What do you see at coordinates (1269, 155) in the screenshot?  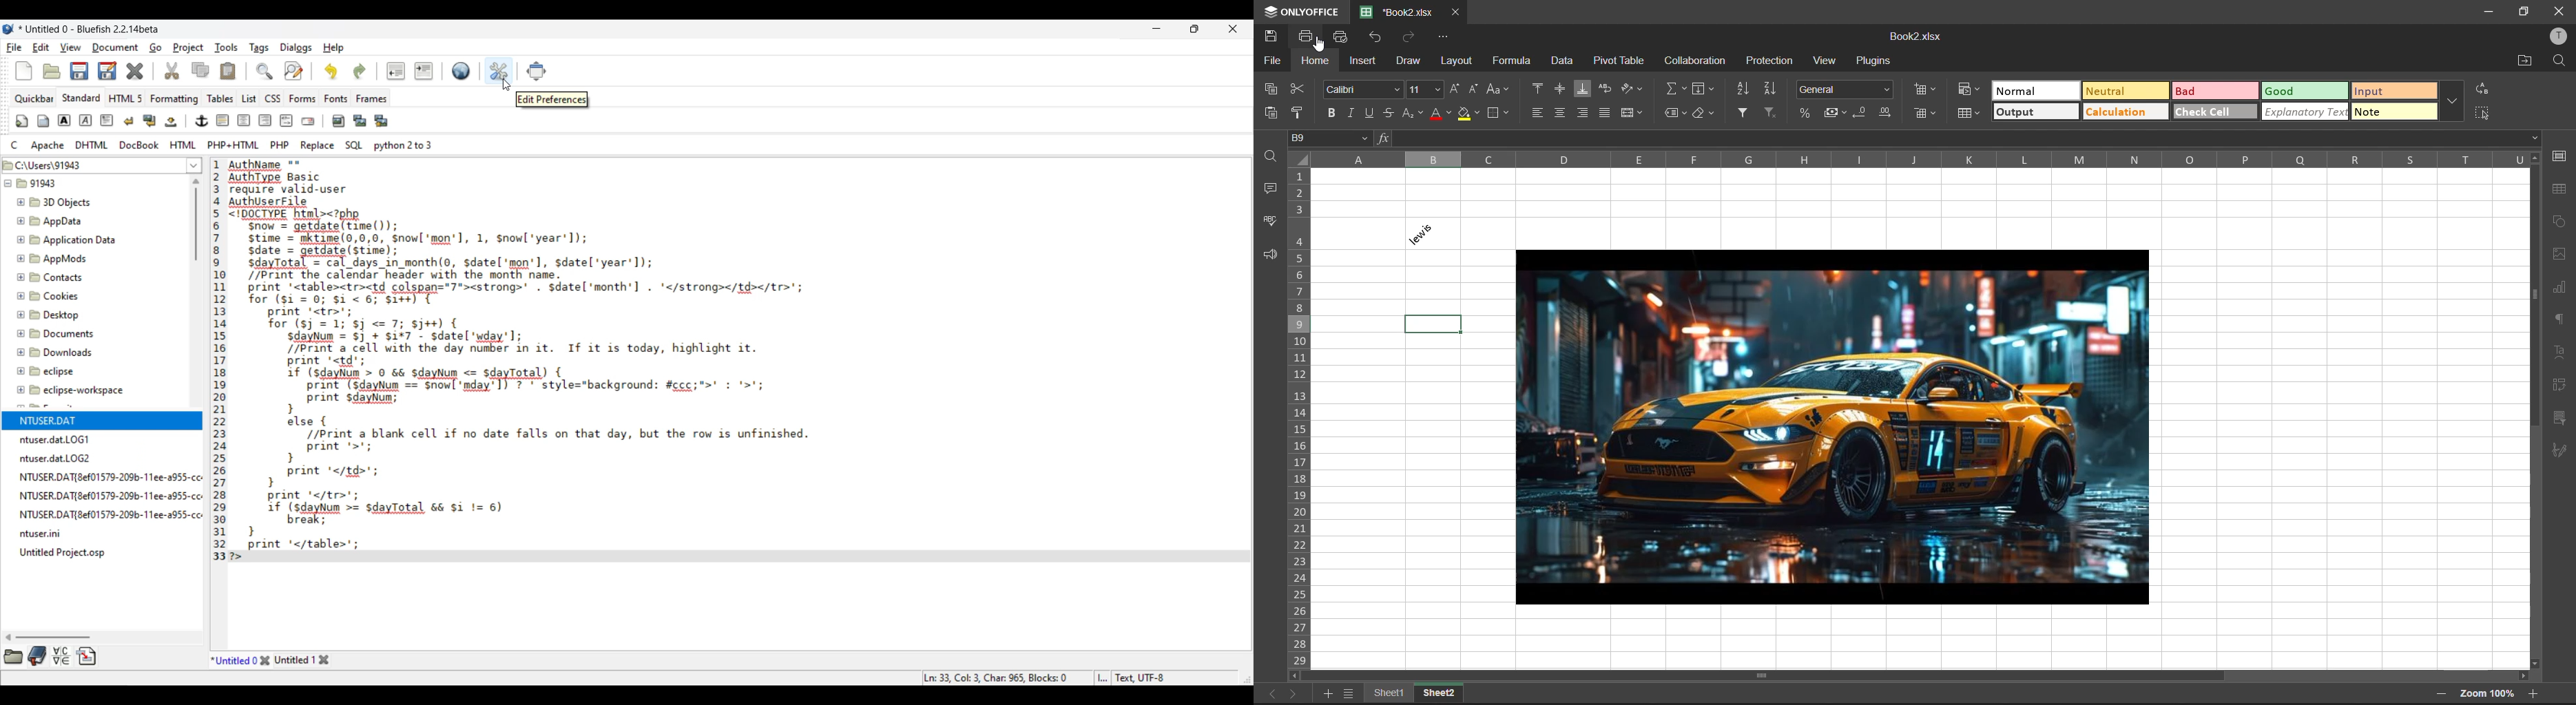 I see `find` at bounding box center [1269, 155].